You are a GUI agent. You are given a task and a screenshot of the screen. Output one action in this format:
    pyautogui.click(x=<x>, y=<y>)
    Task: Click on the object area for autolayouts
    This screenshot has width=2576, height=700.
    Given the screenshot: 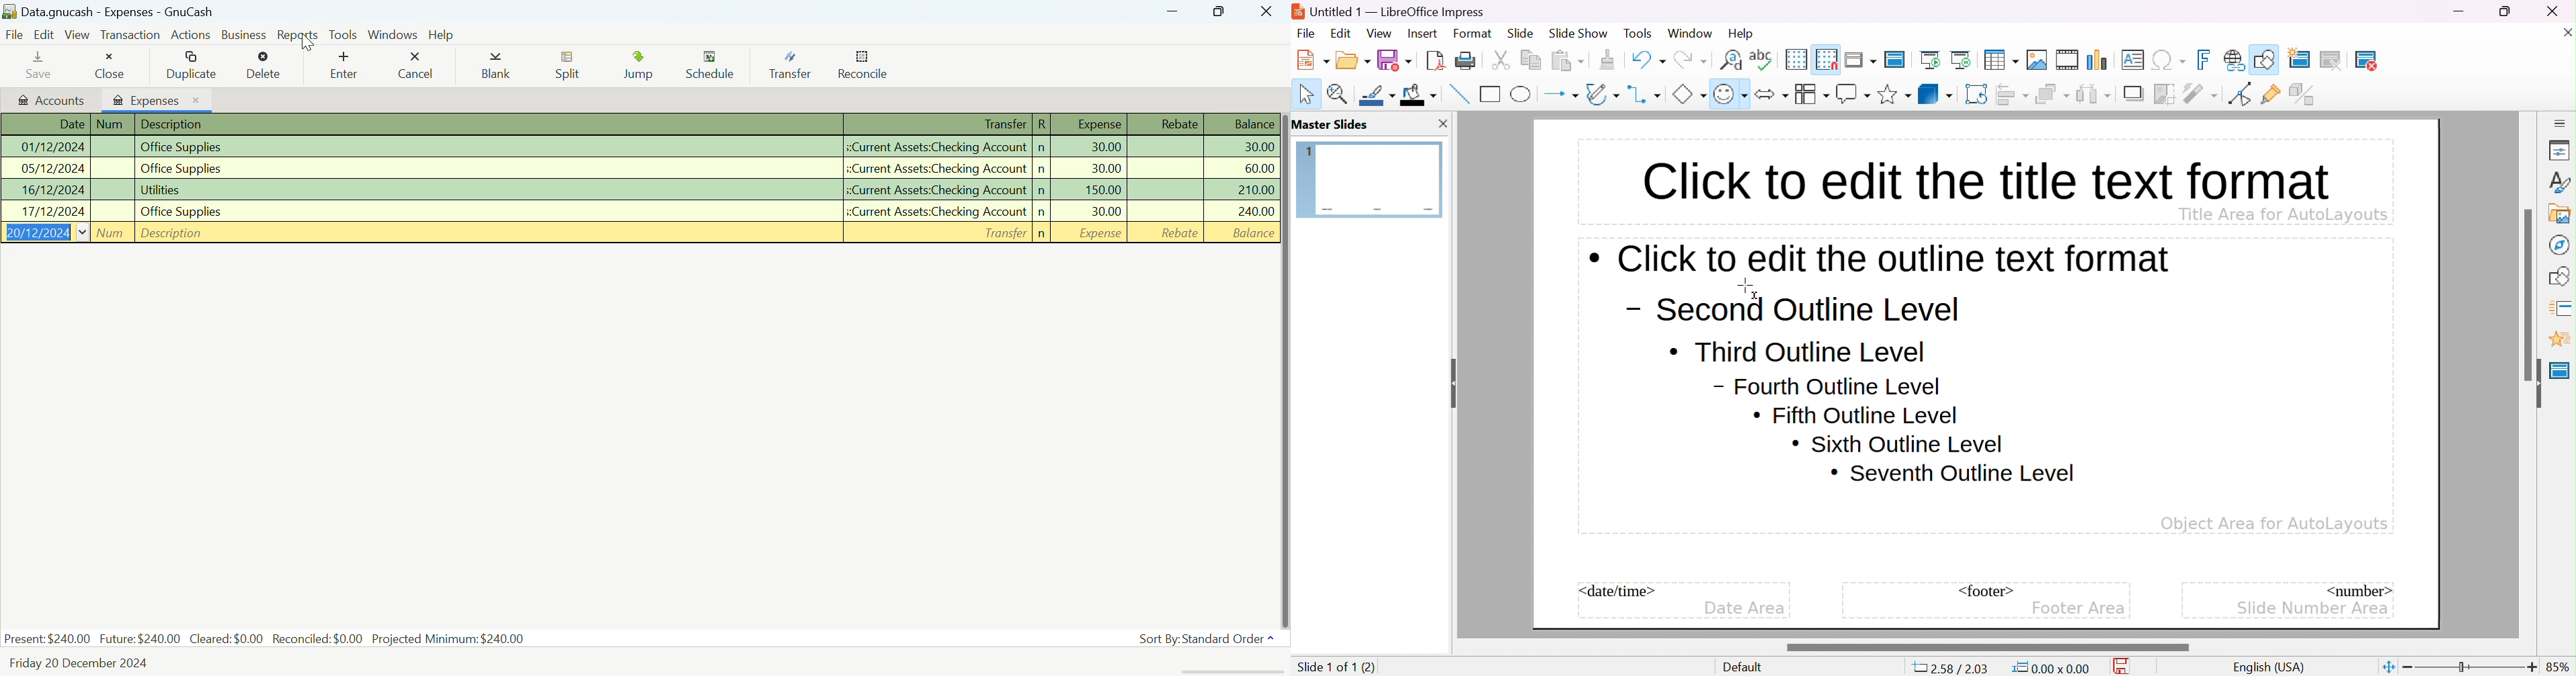 What is the action you would take?
    pyautogui.click(x=2274, y=524)
    